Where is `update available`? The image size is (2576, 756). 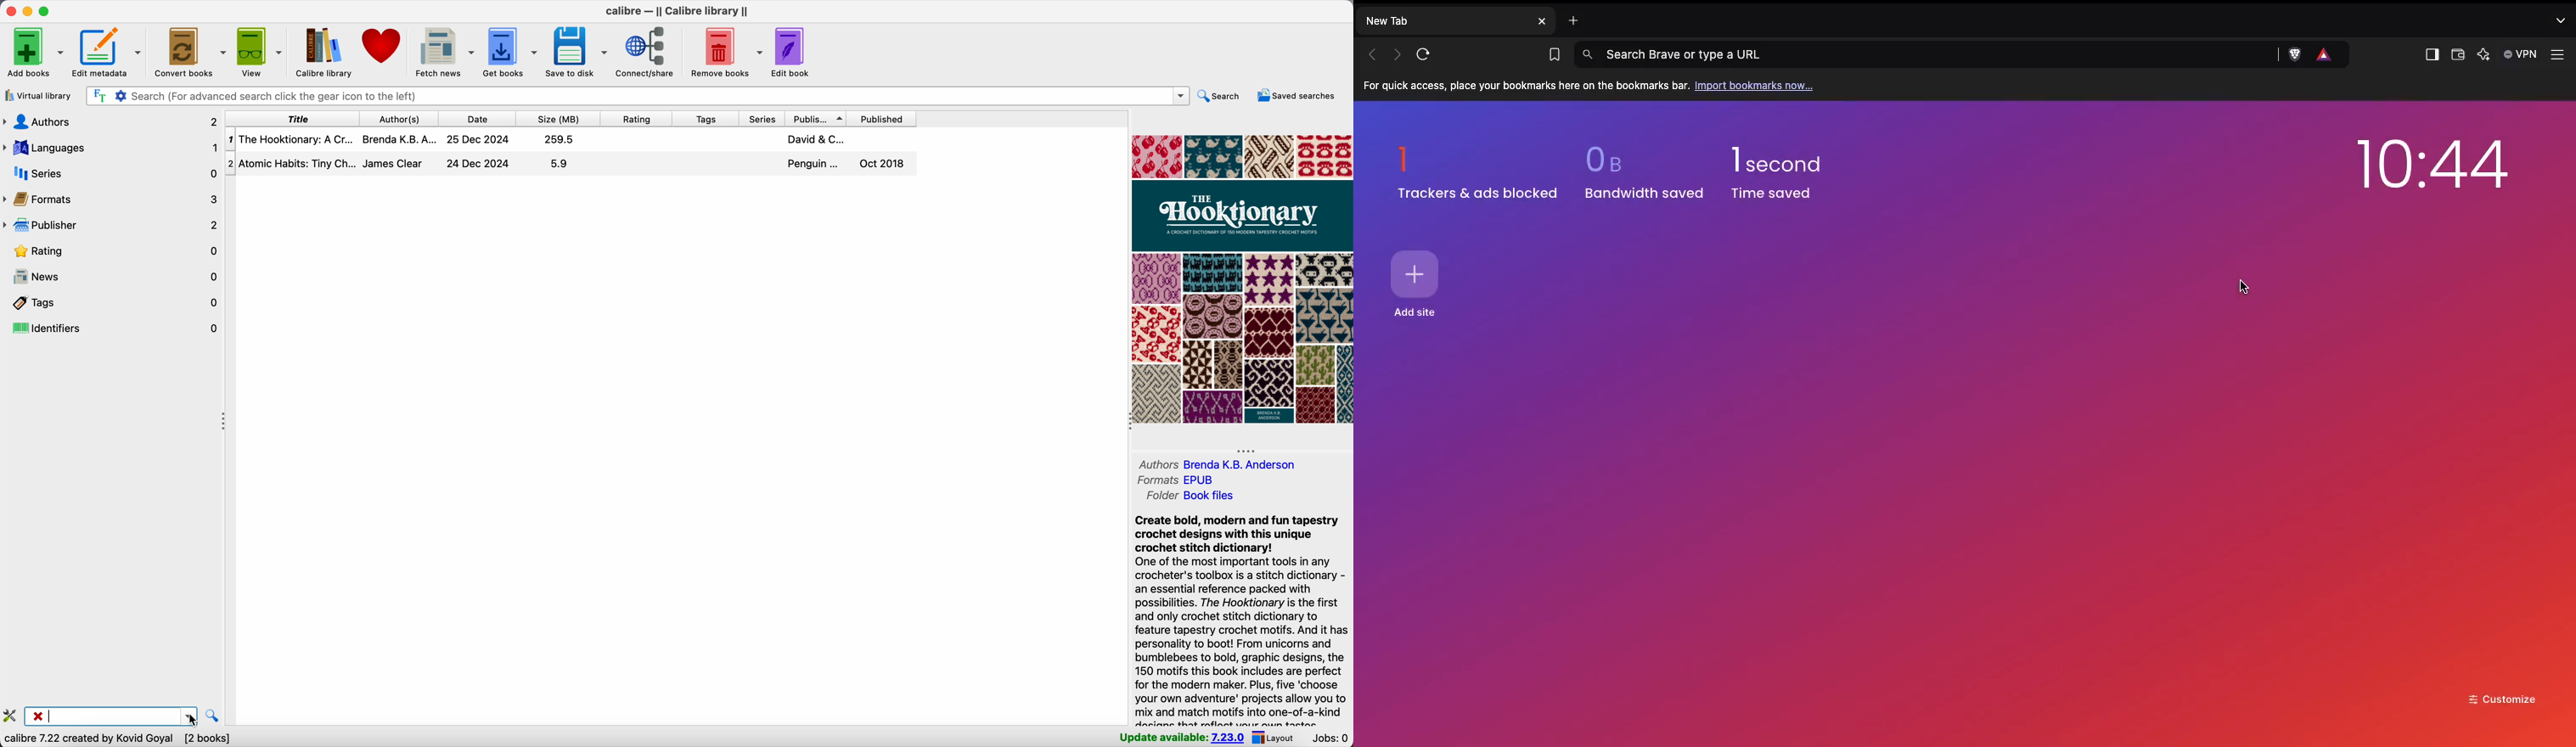 update available is located at coordinates (1180, 737).